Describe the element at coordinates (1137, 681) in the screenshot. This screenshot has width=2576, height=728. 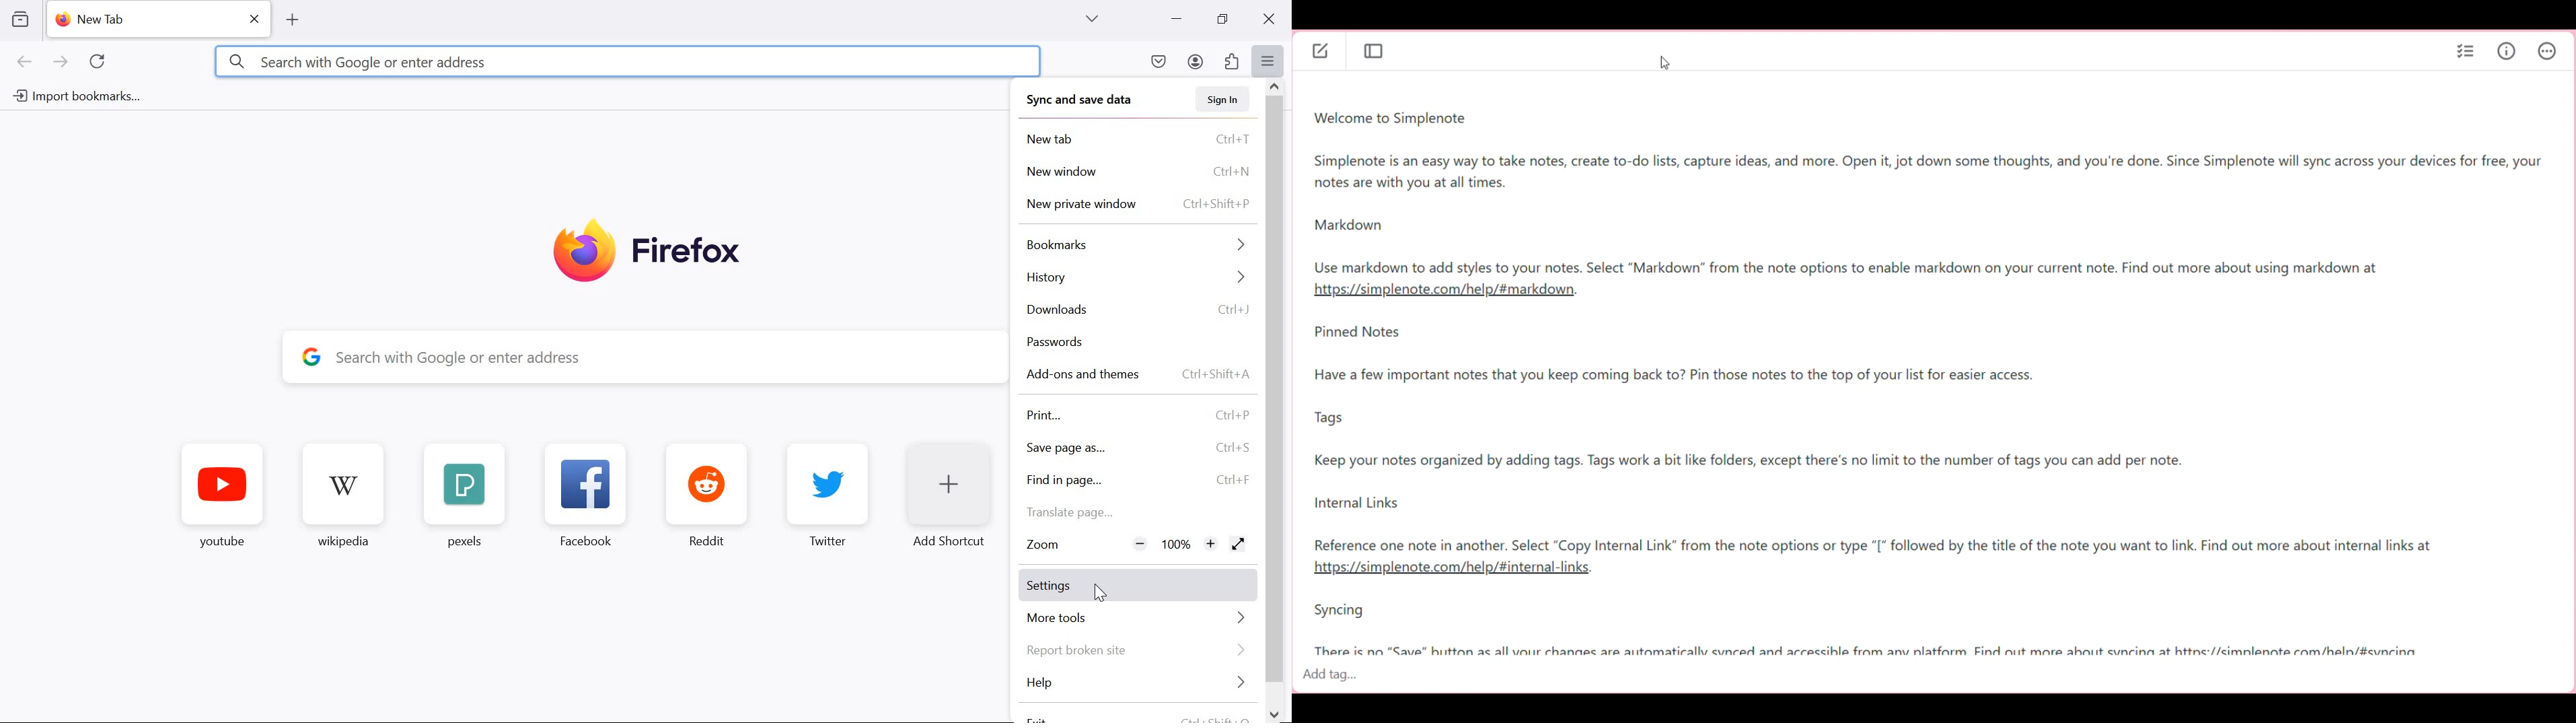
I see `help` at that location.